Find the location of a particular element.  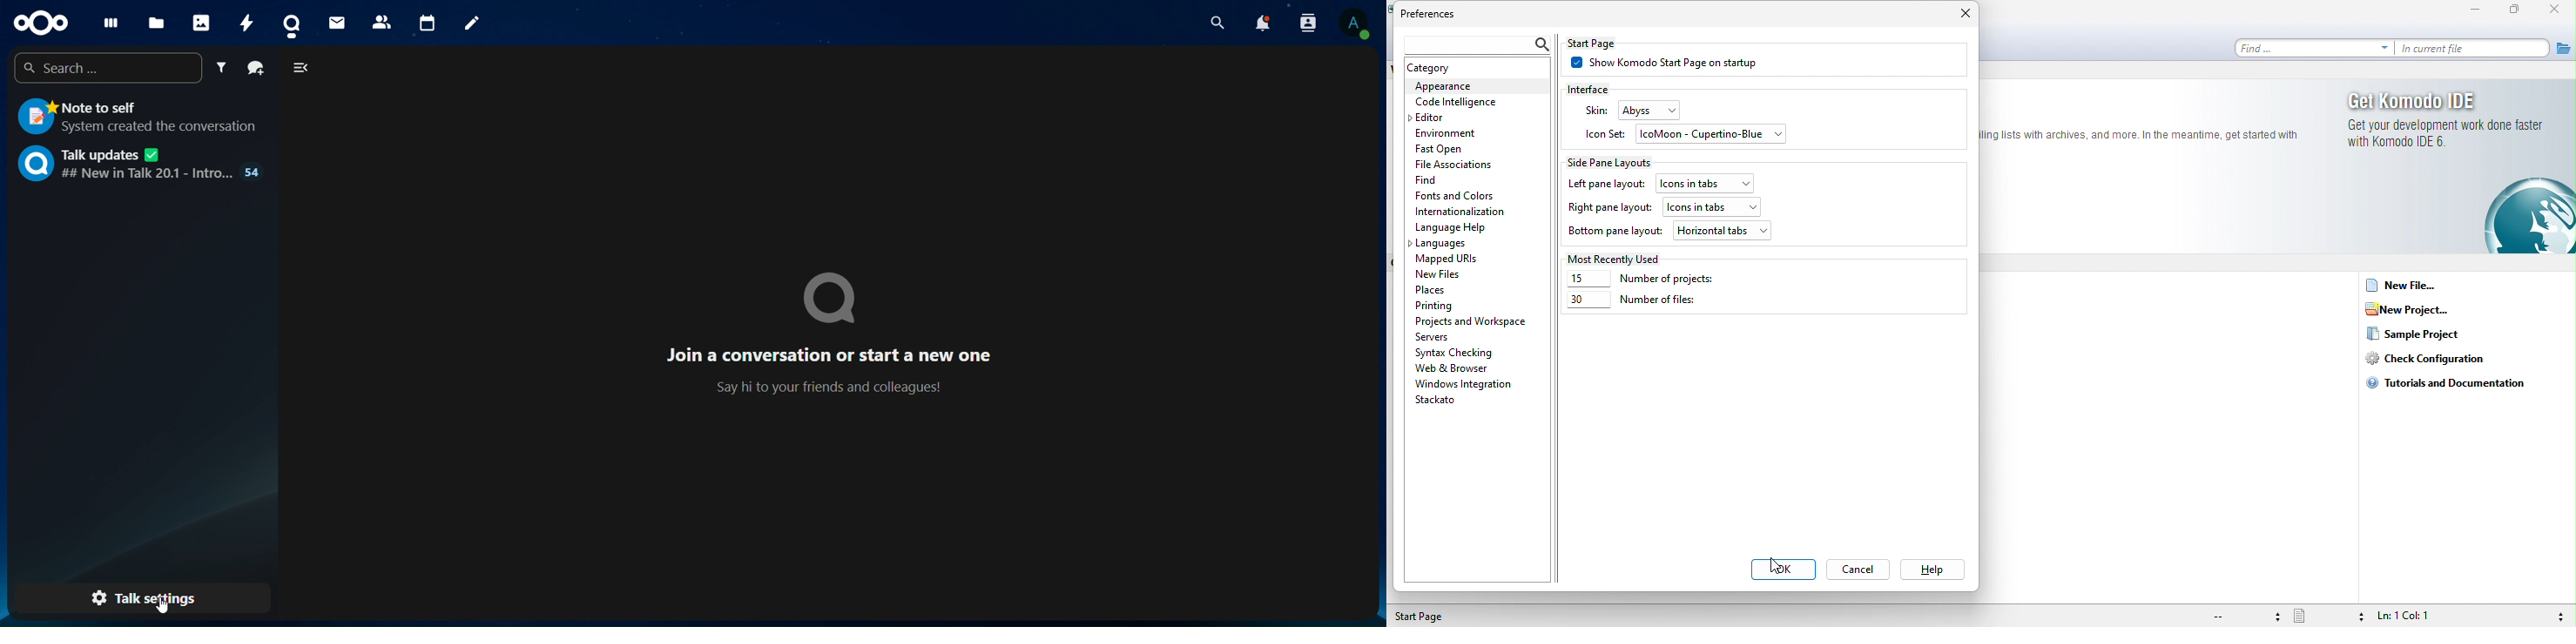

close navigation is located at coordinates (301, 69).